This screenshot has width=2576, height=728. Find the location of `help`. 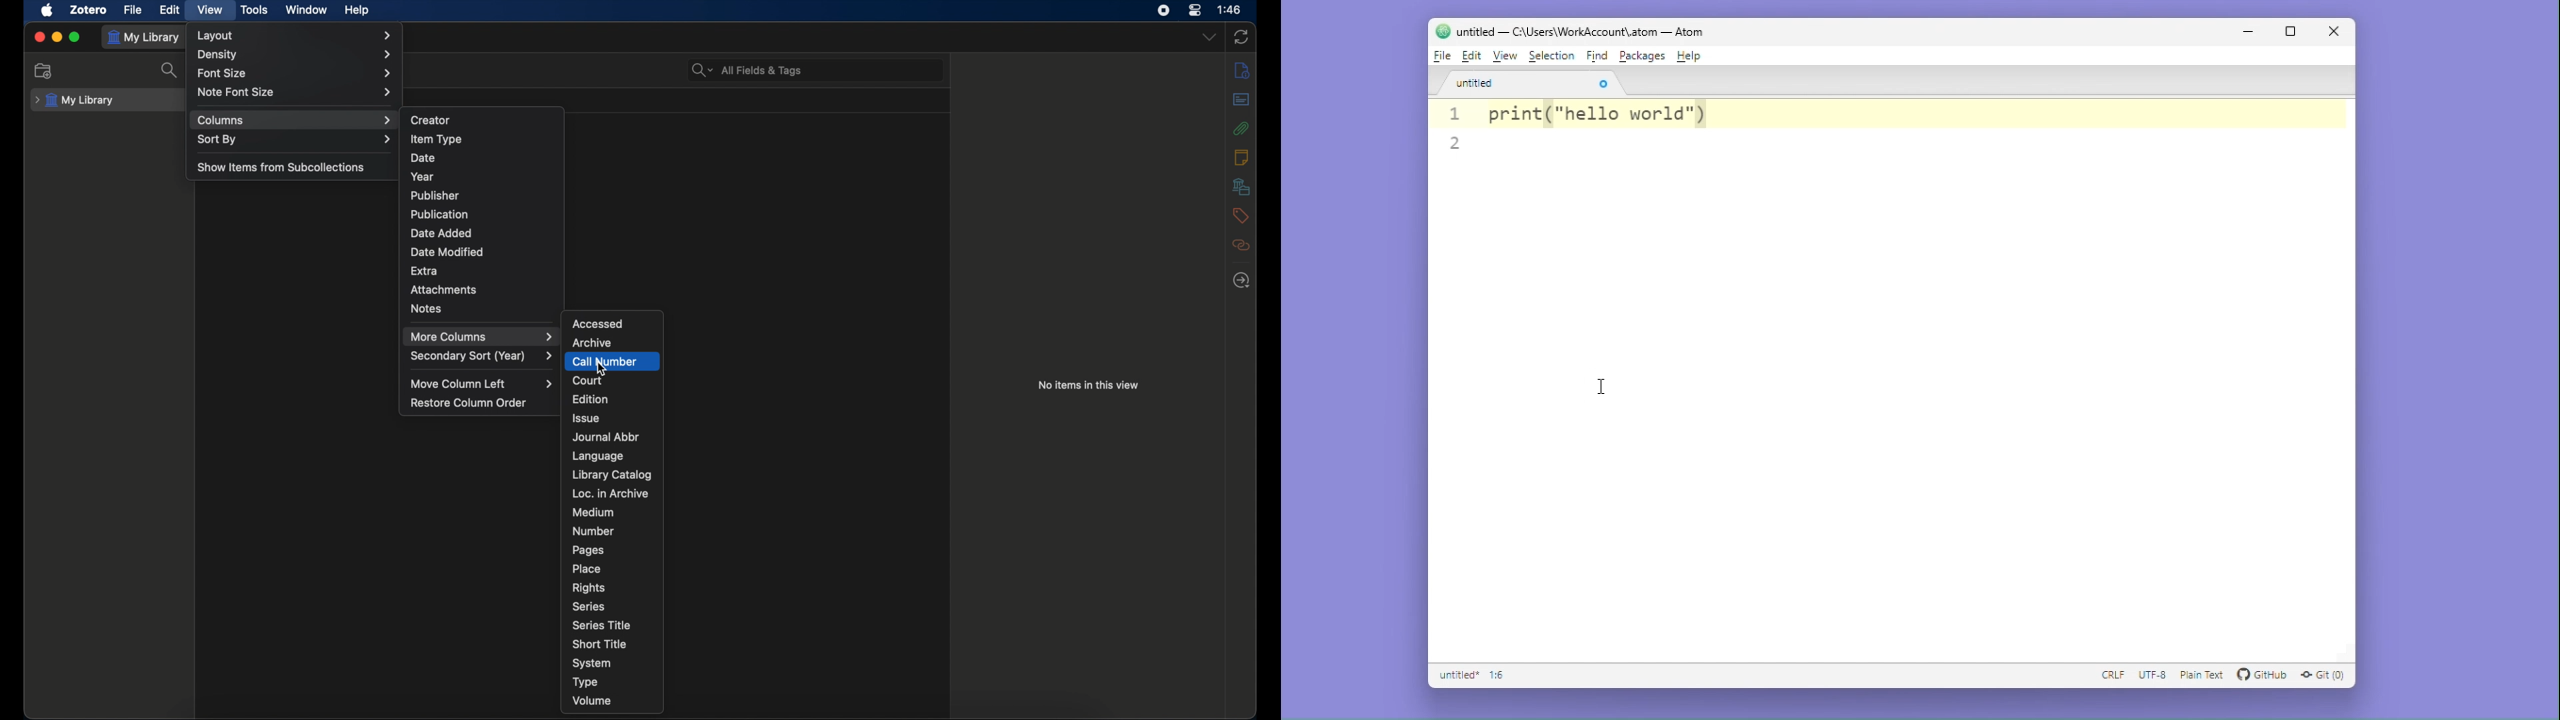

help is located at coordinates (356, 10).